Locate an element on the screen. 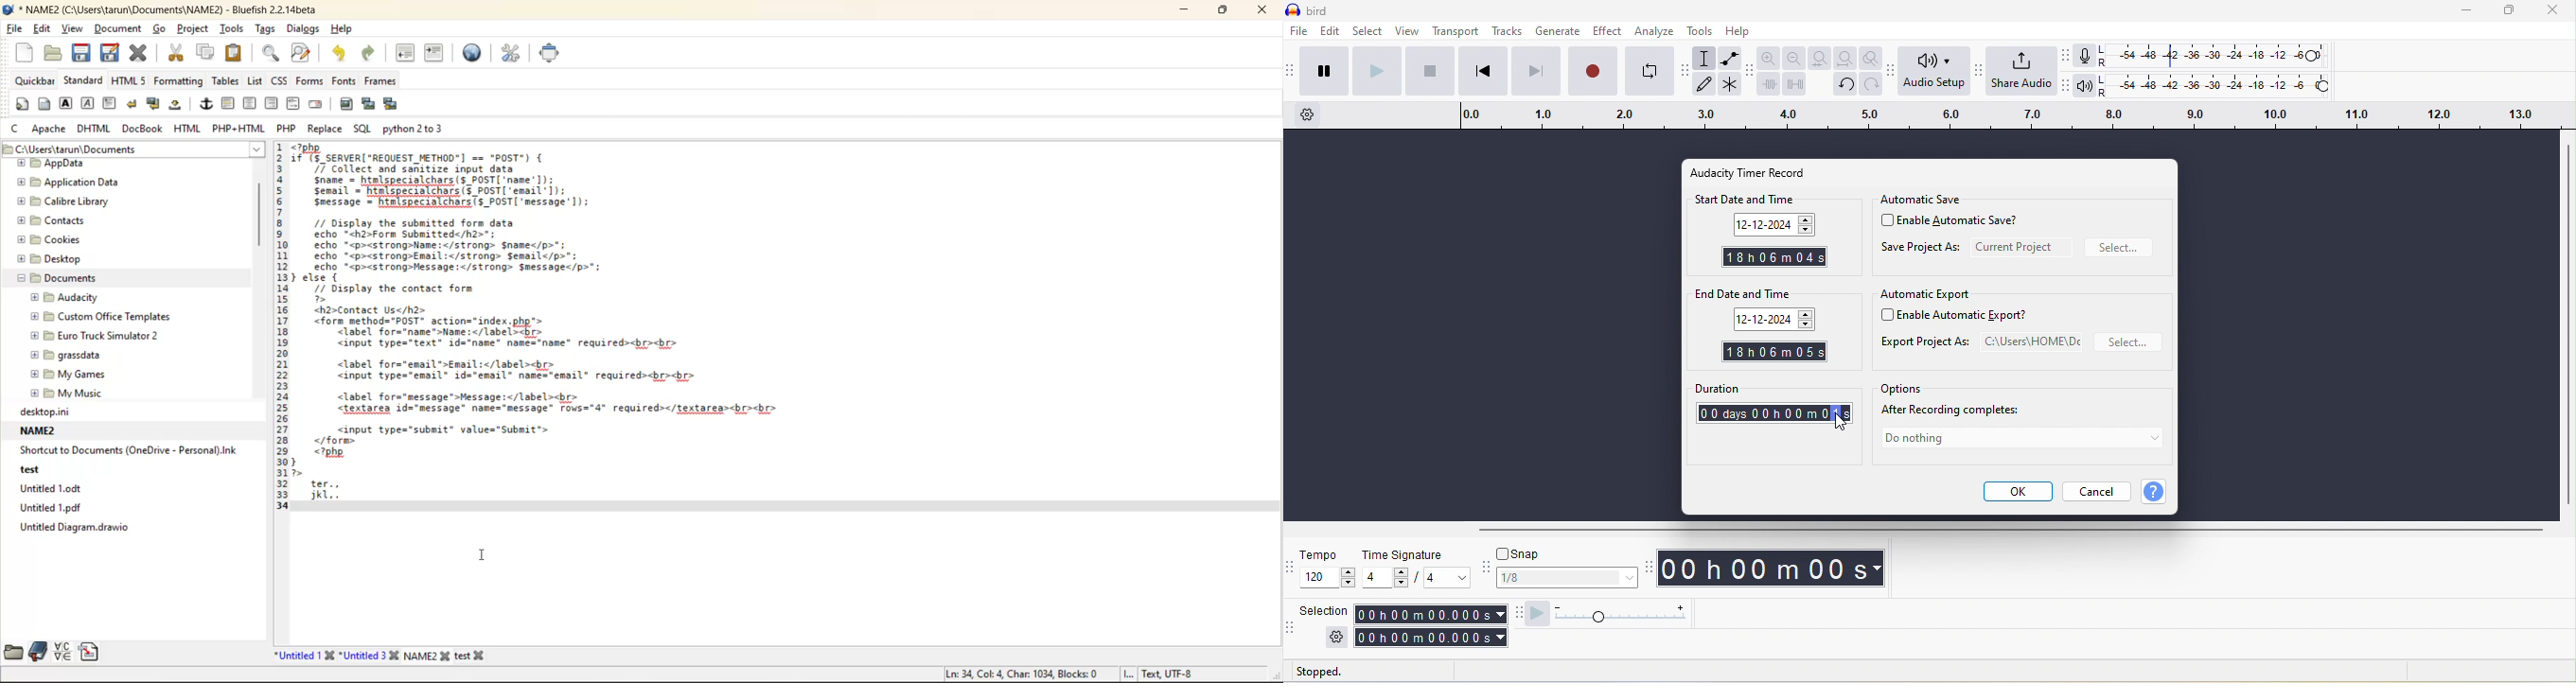 The height and width of the screenshot is (700, 2576). view is located at coordinates (1410, 33).